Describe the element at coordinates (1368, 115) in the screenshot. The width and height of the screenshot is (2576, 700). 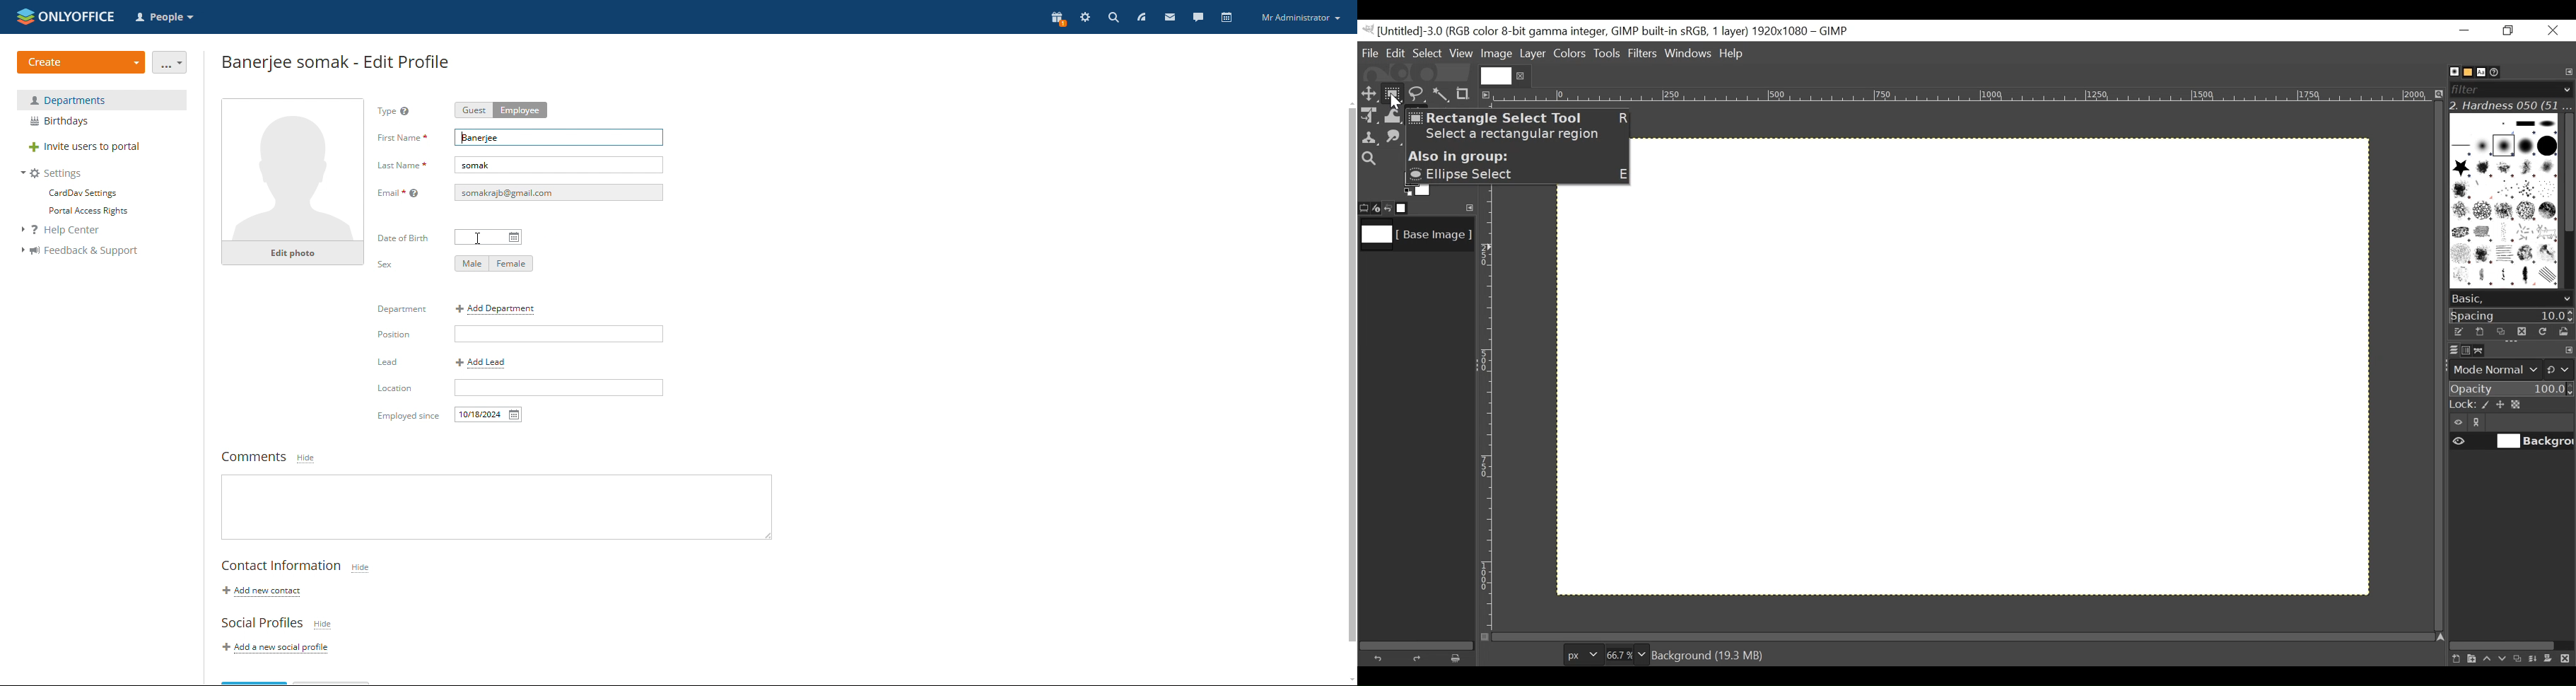
I see `Unified Transform Tool` at that location.